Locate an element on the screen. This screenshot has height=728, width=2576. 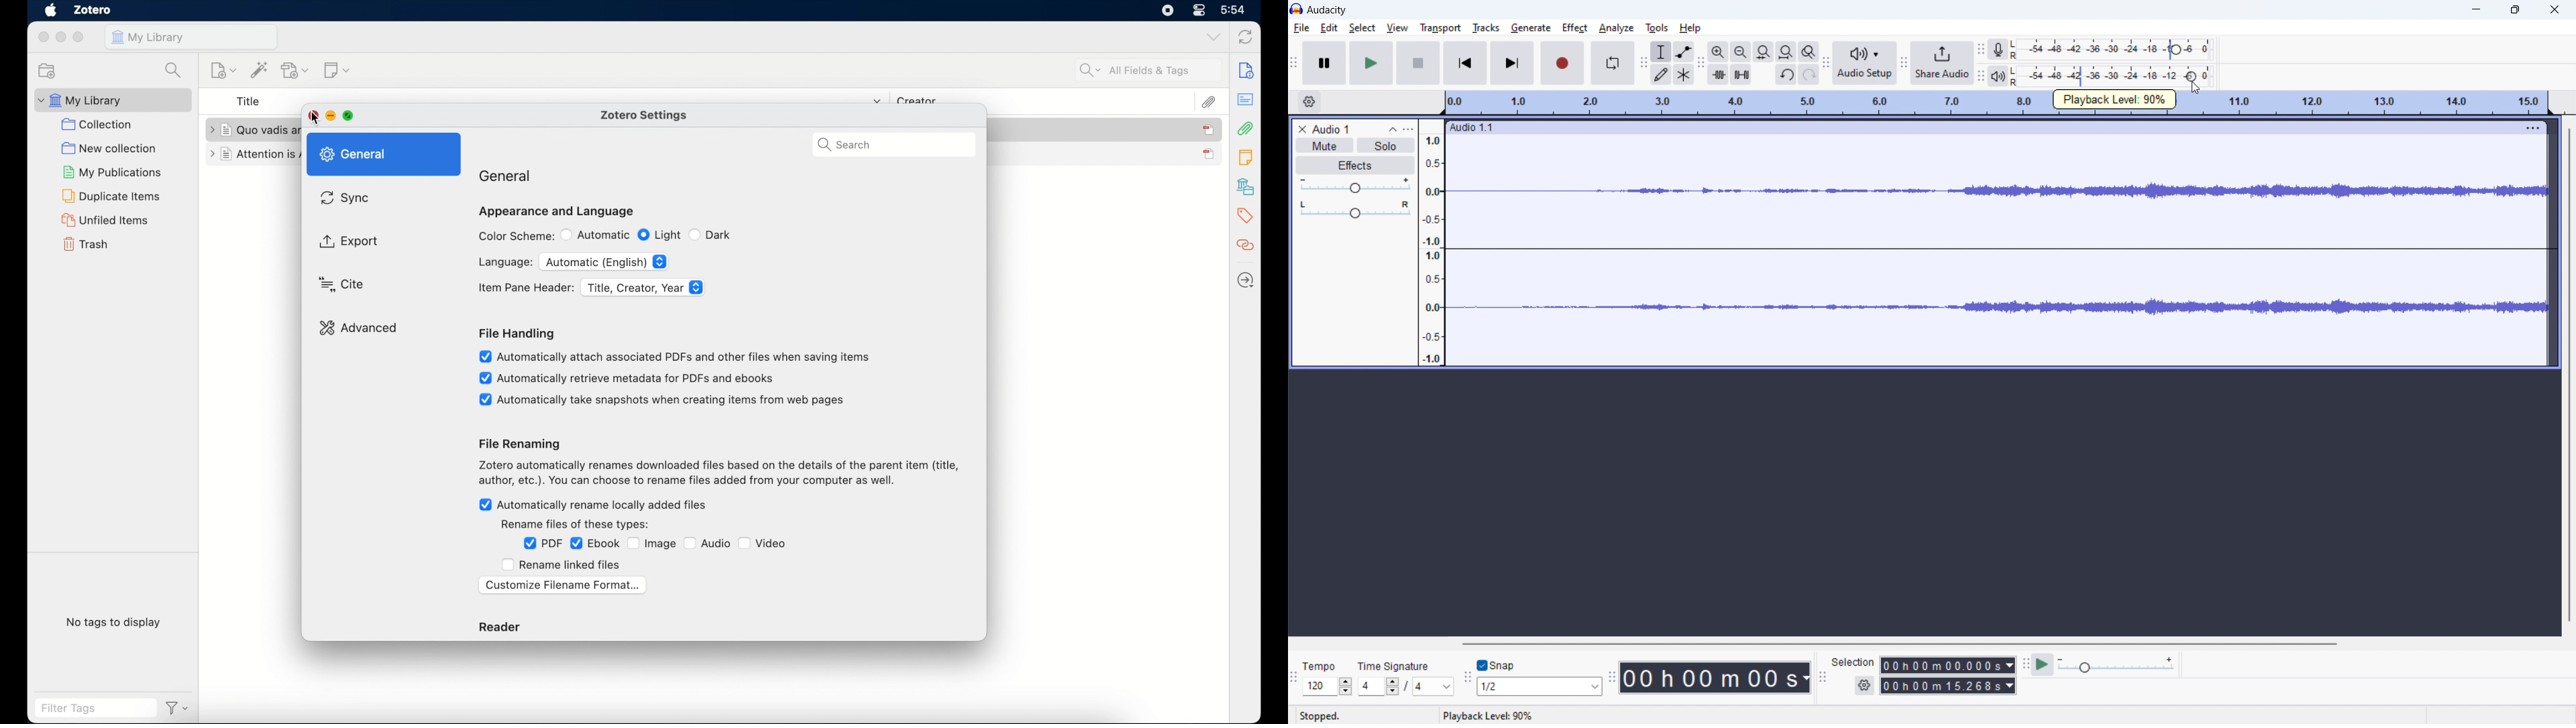
audacity is located at coordinates (1327, 10).